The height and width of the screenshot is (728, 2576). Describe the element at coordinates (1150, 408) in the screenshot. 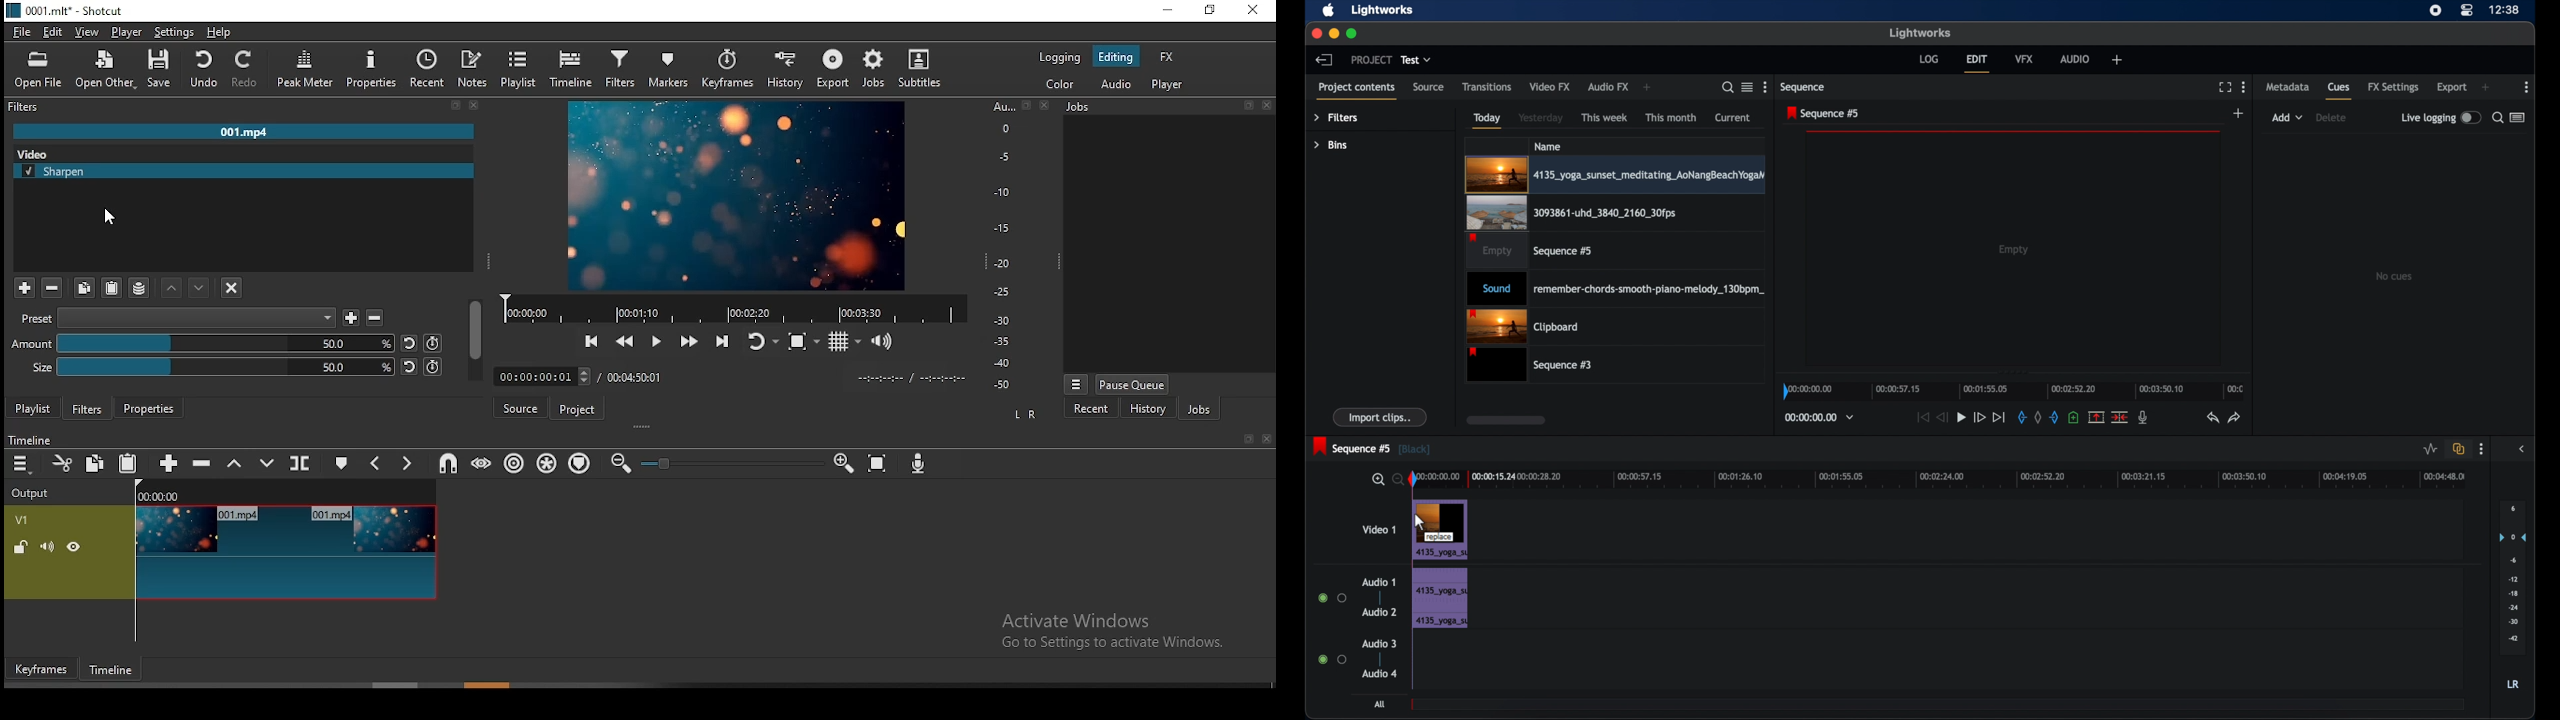

I see `history` at that location.